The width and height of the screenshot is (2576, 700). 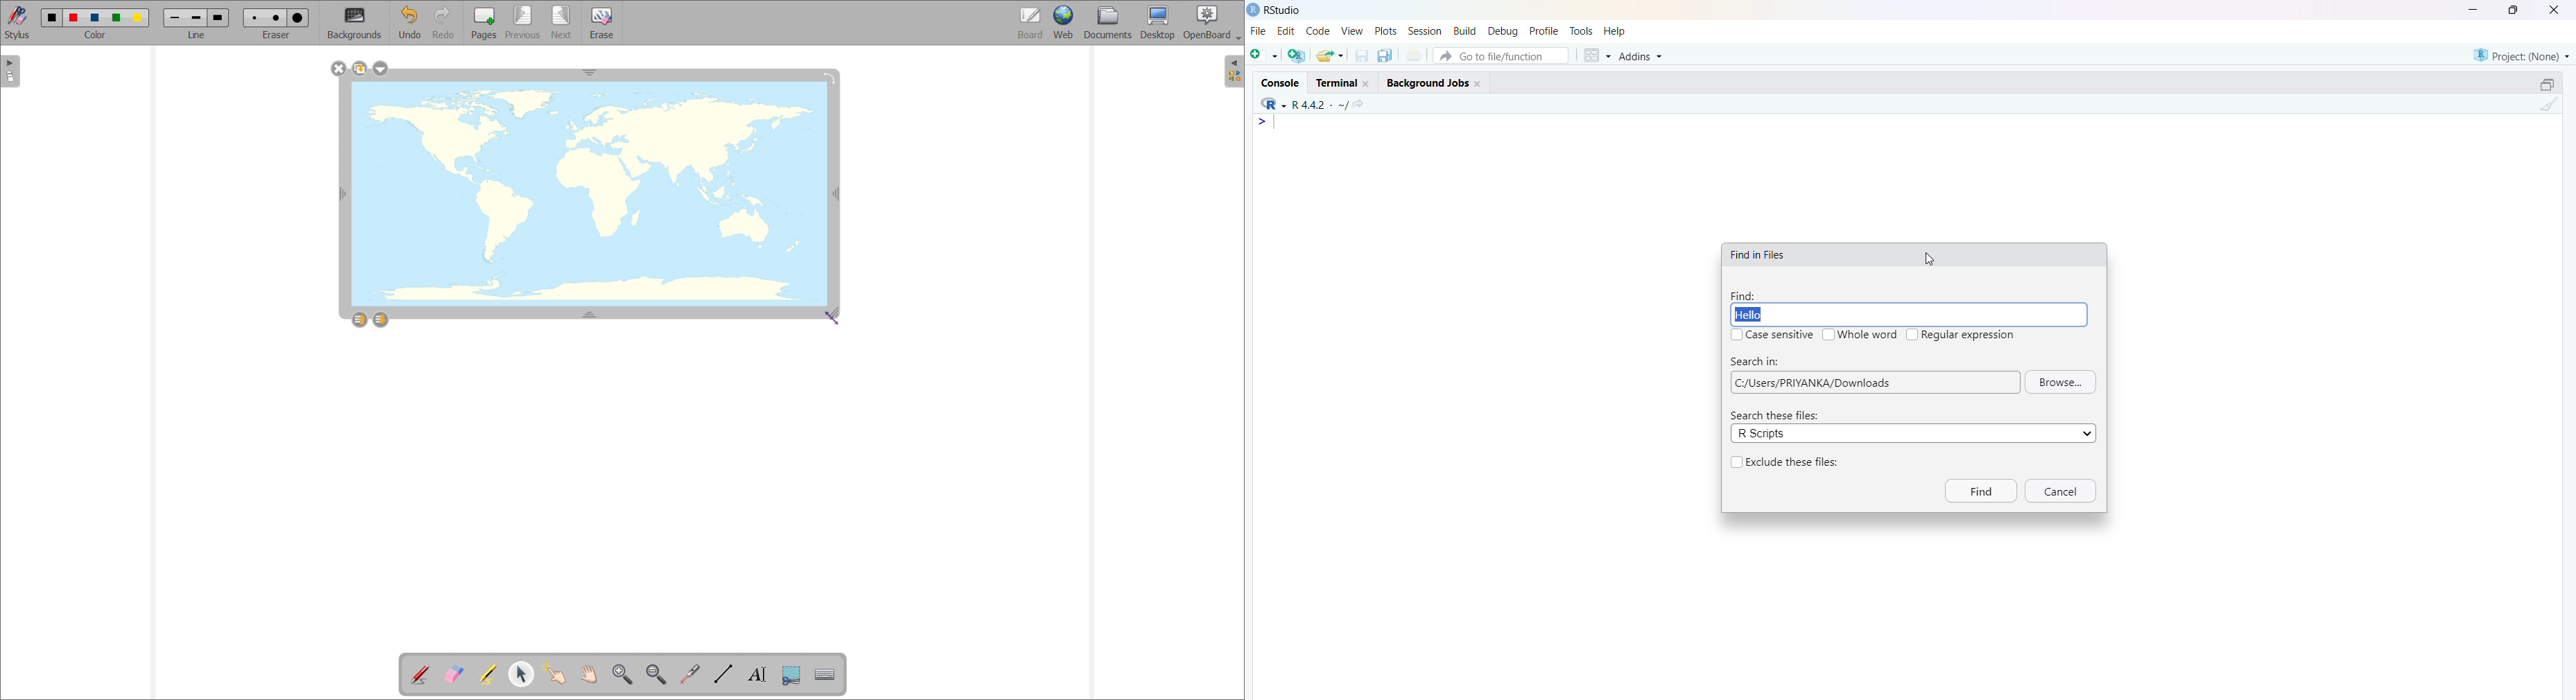 What do you see at coordinates (1758, 255) in the screenshot?
I see `Find in Files` at bounding box center [1758, 255].